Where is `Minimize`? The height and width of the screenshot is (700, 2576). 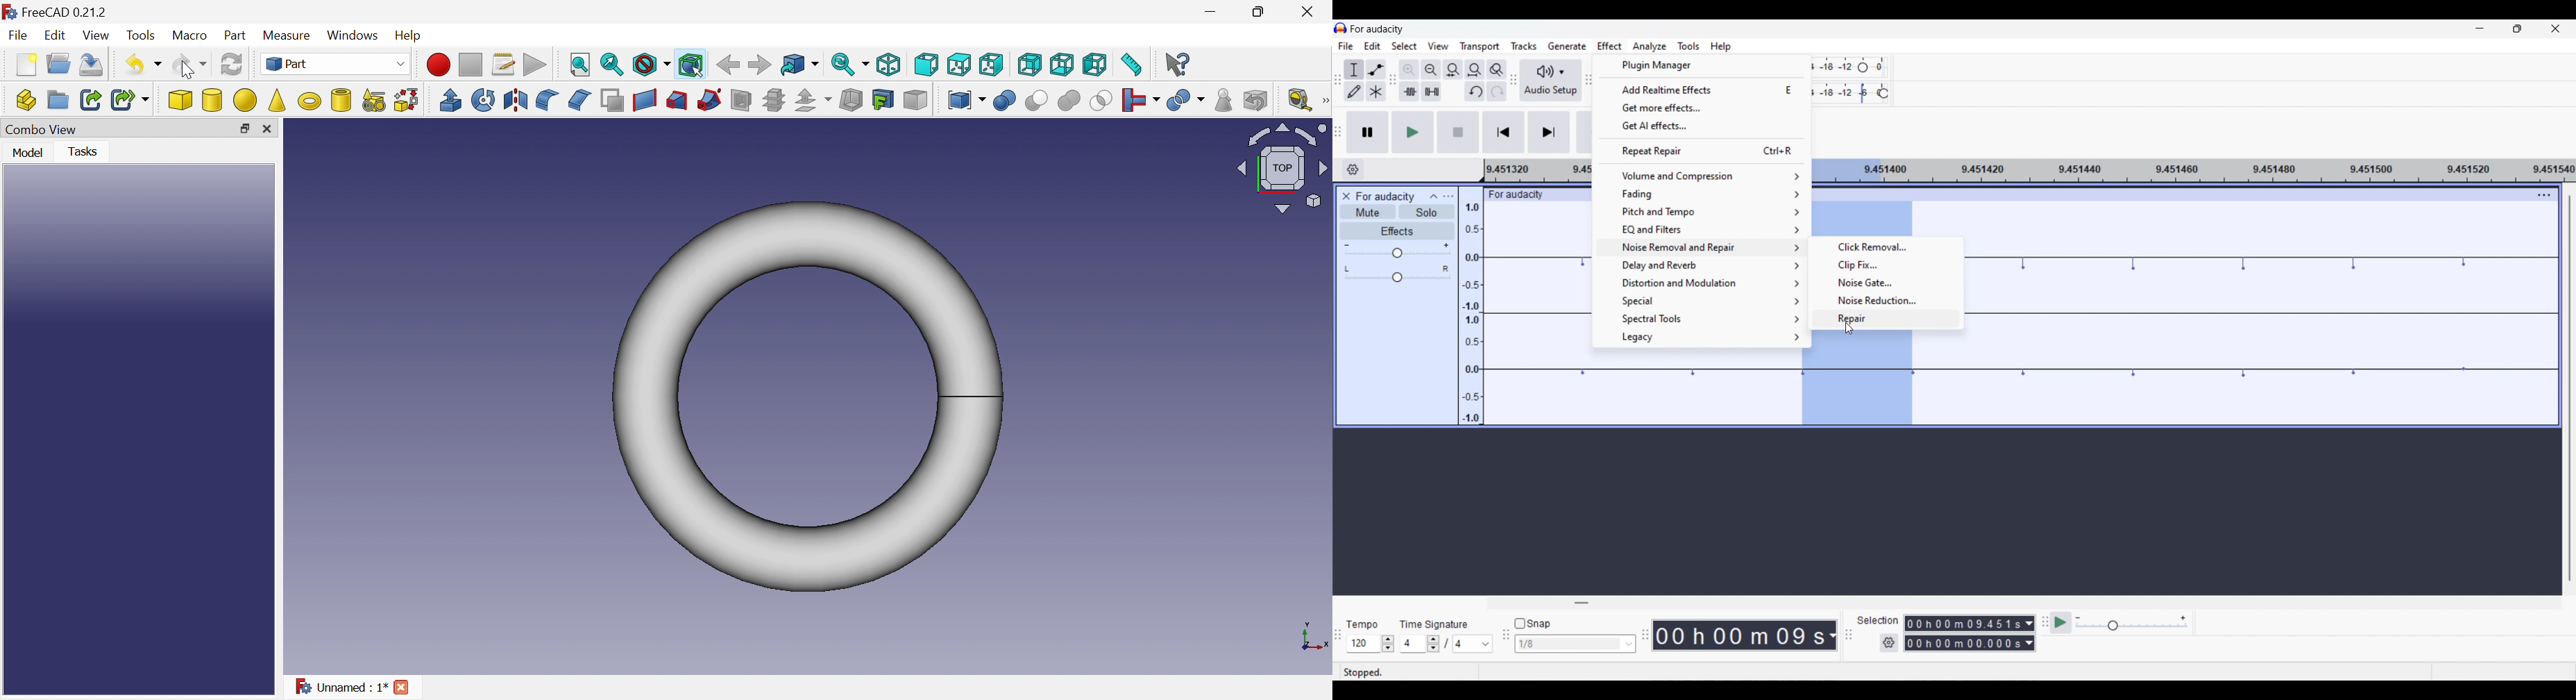
Minimize is located at coordinates (2479, 28).